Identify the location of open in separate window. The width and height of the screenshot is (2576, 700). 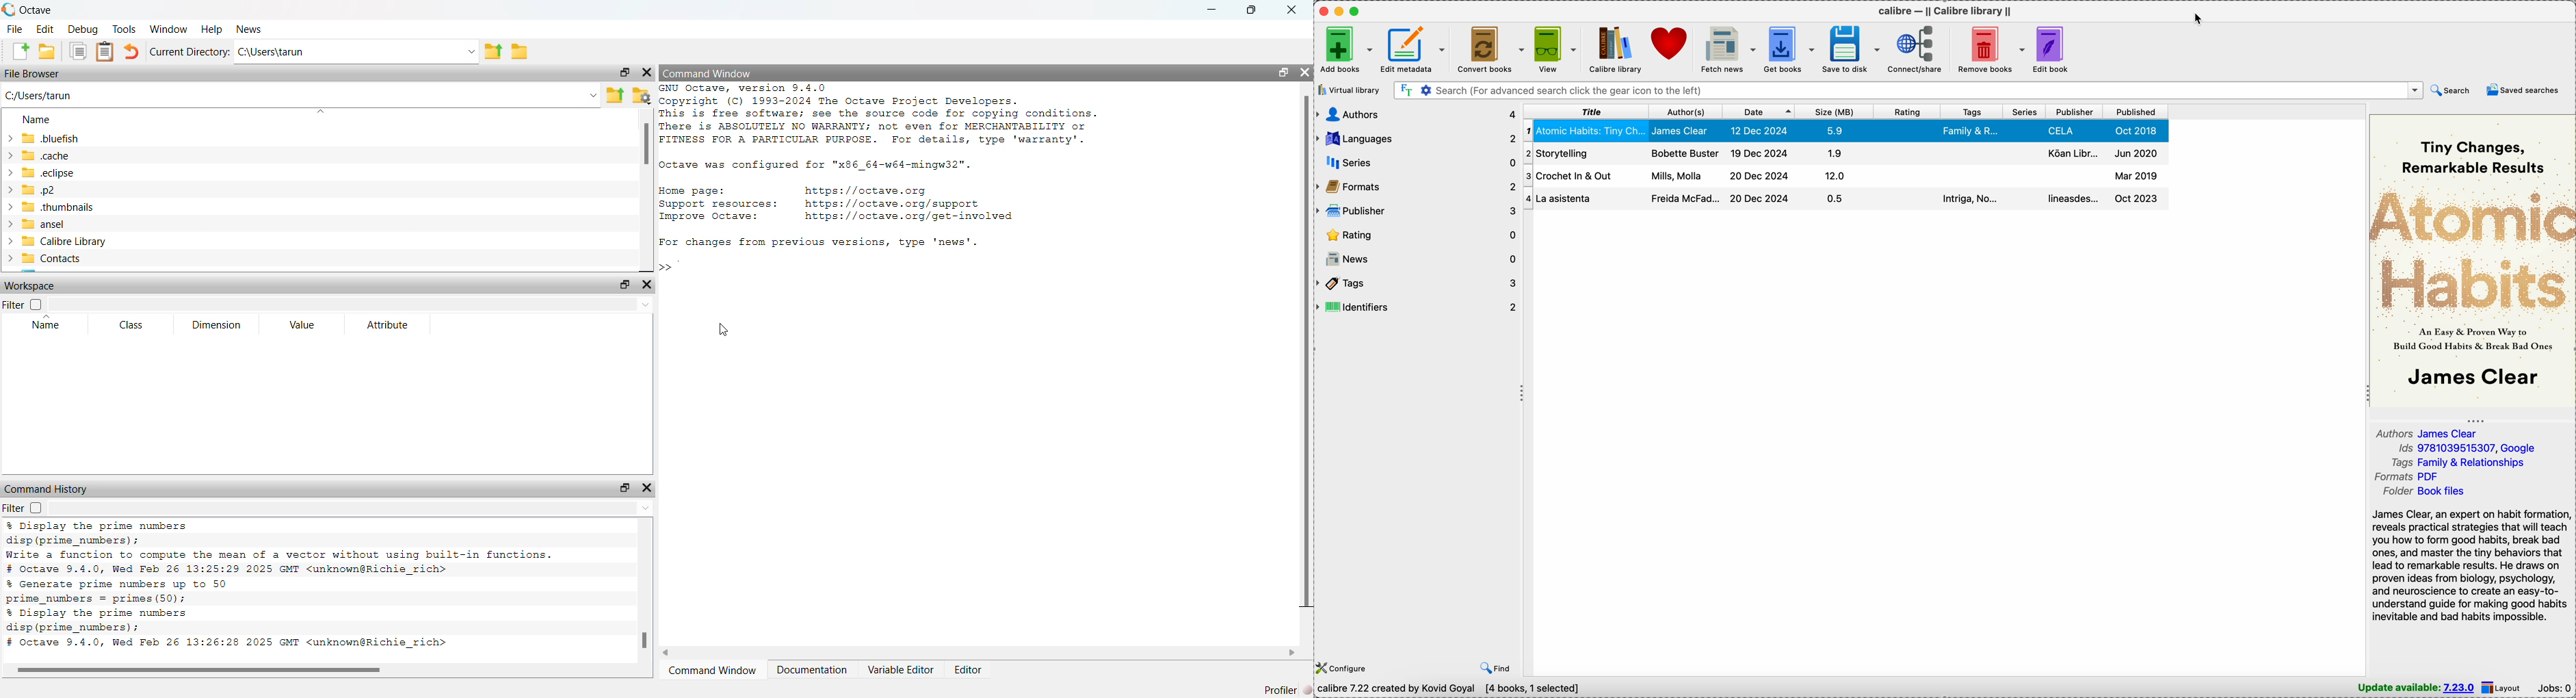
(623, 284).